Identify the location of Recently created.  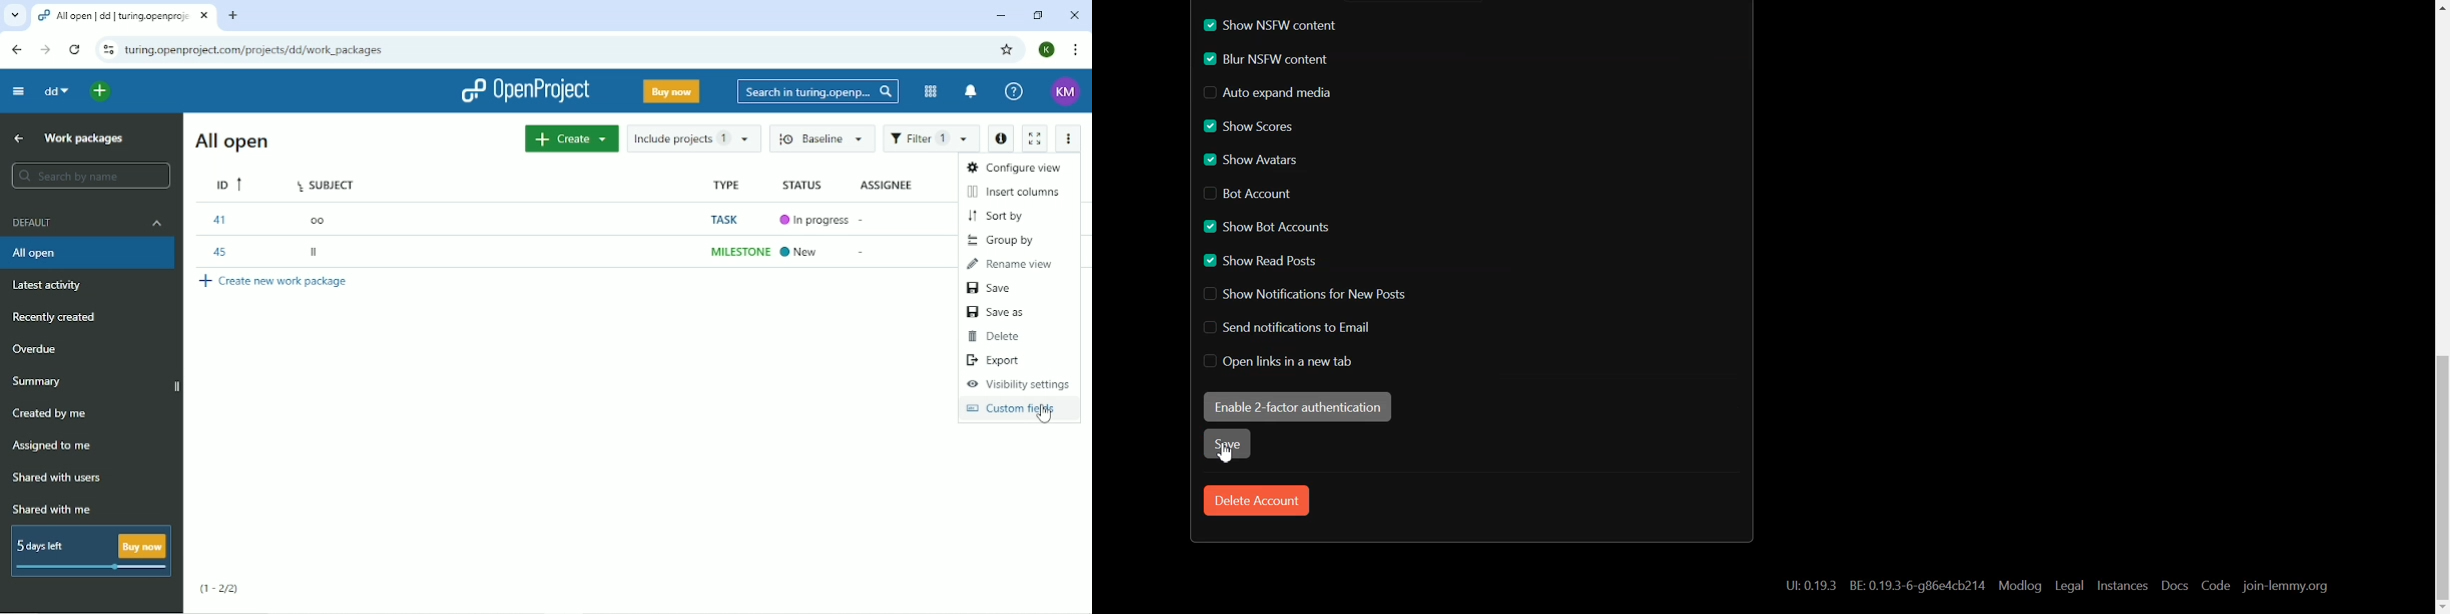
(53, 318).